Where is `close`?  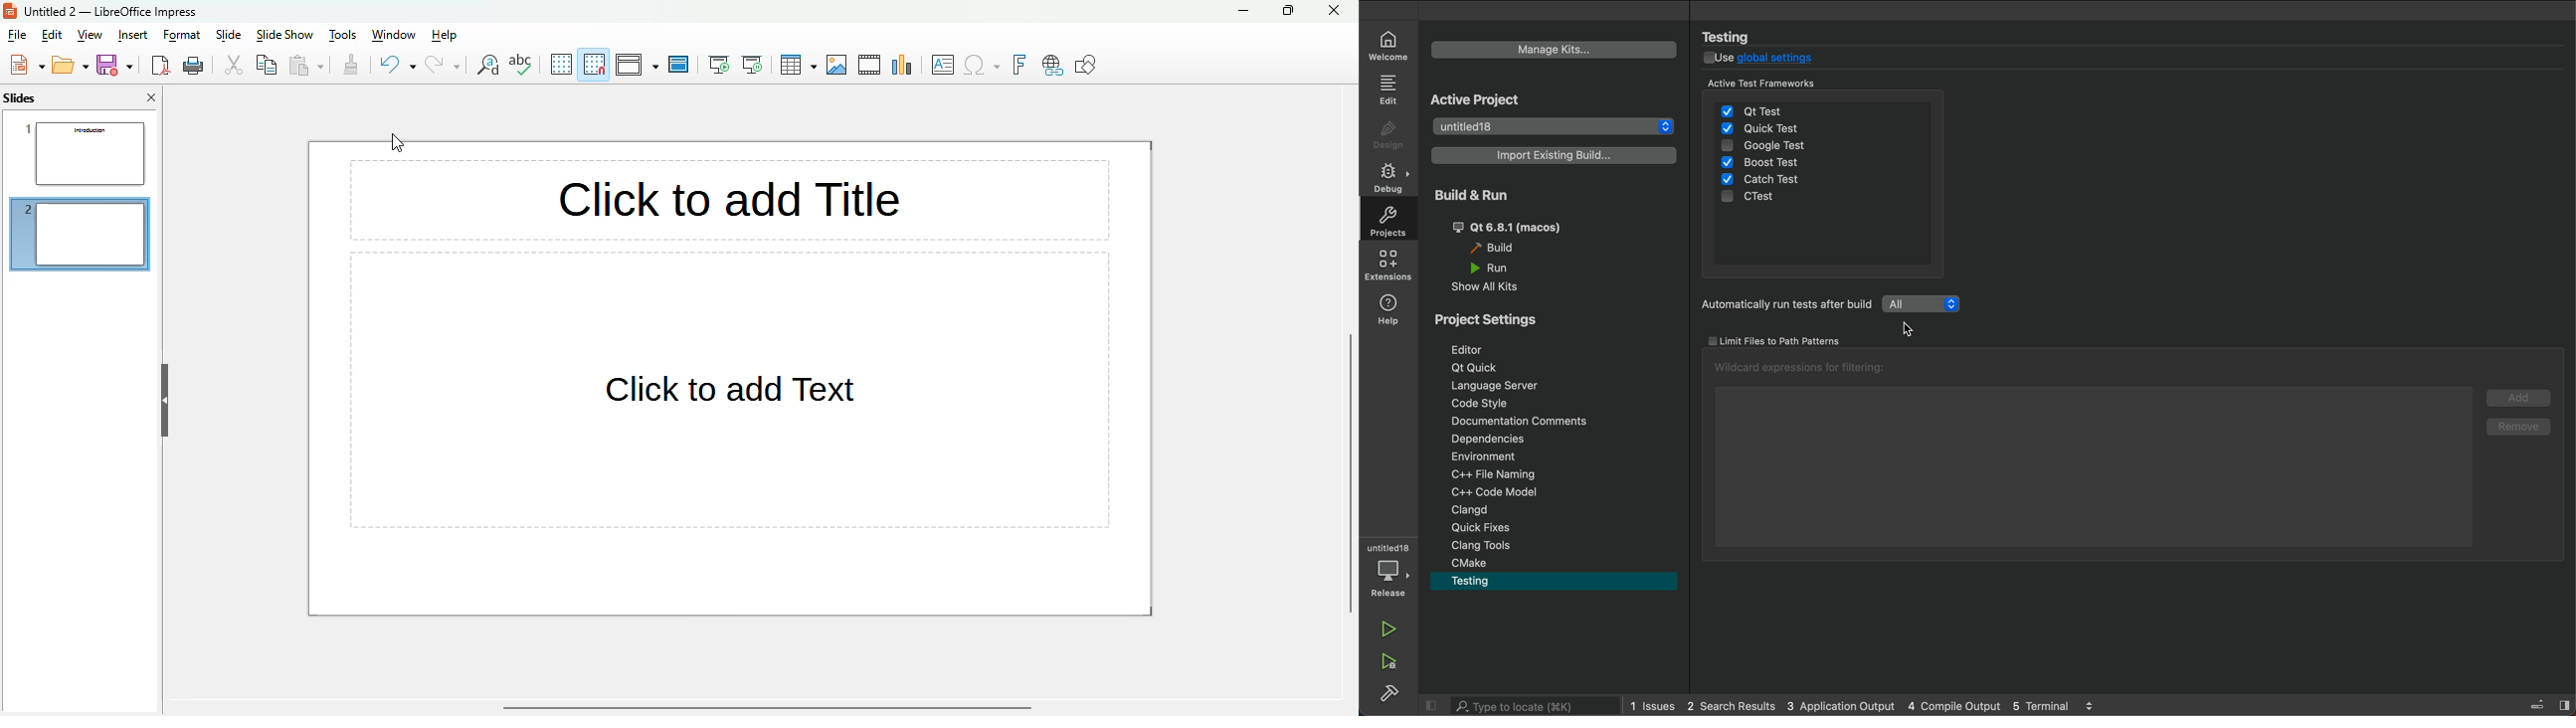
close is located at coordinates (1333, 10).